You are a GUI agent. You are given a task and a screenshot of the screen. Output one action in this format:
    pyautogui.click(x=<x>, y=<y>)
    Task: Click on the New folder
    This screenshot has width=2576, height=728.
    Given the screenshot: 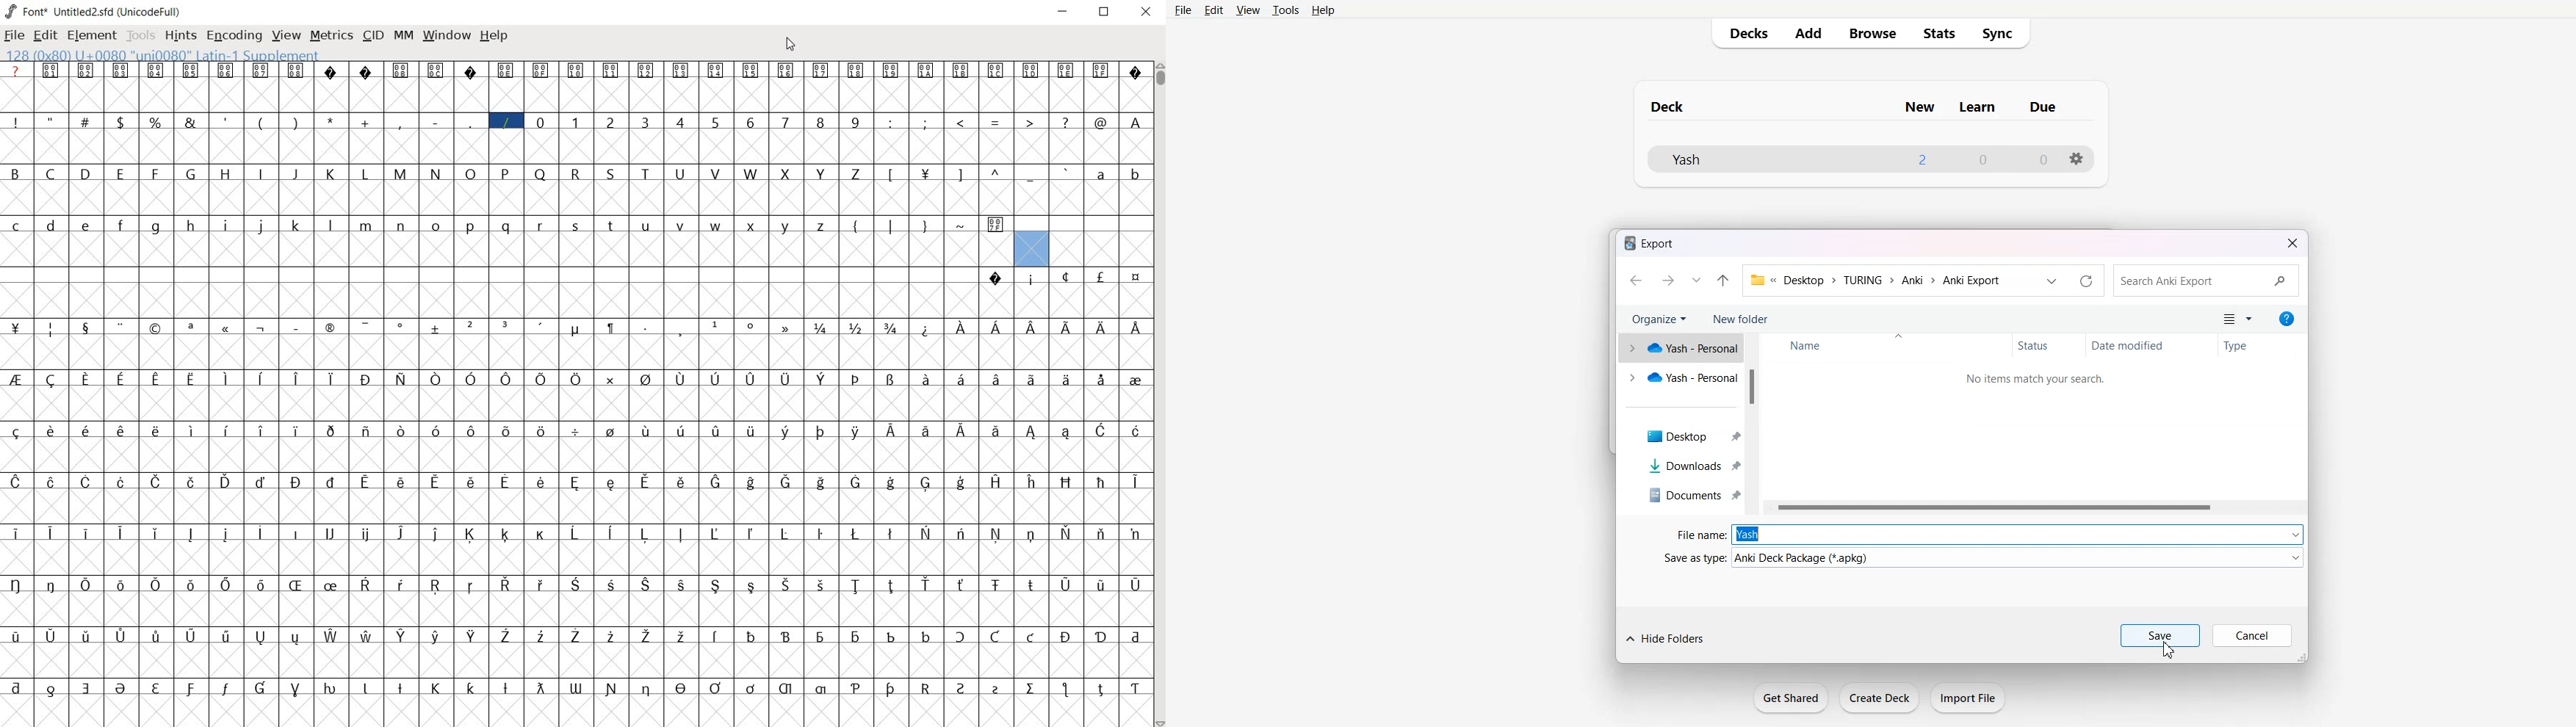 What is the action you would take?
    pyautogui.click(x=1741, y=319)
    